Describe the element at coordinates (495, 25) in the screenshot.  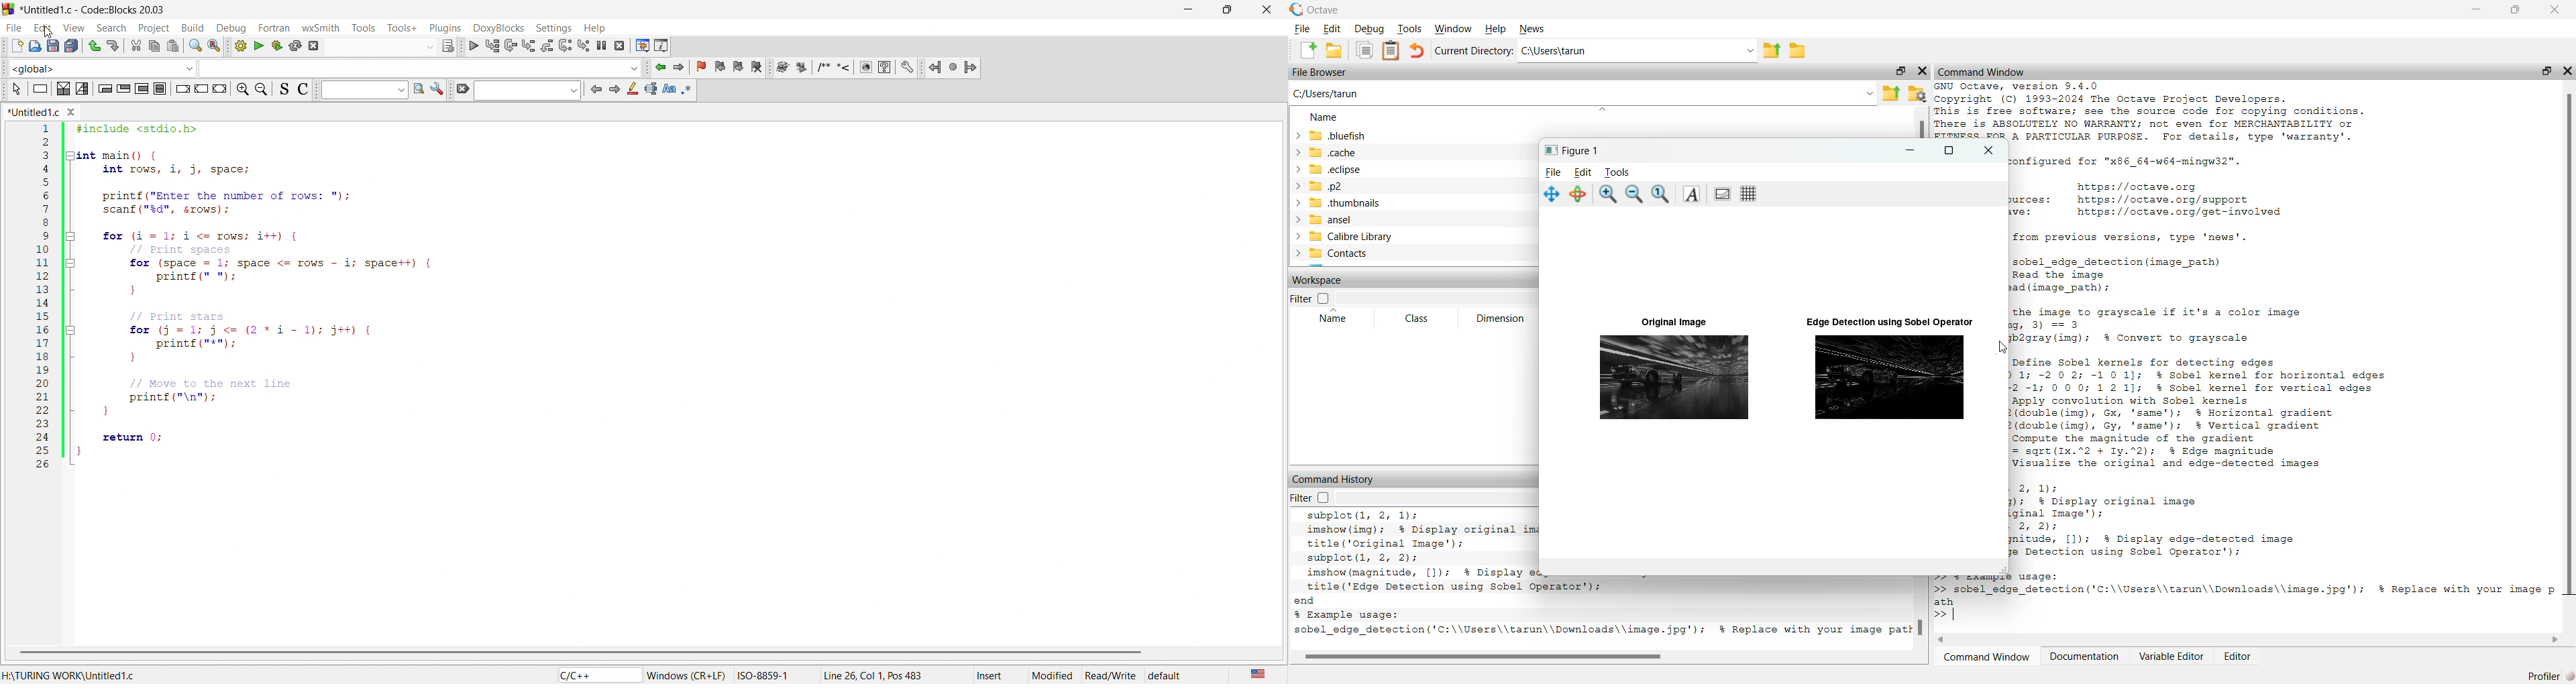
I see `doxyblocks` at that location.